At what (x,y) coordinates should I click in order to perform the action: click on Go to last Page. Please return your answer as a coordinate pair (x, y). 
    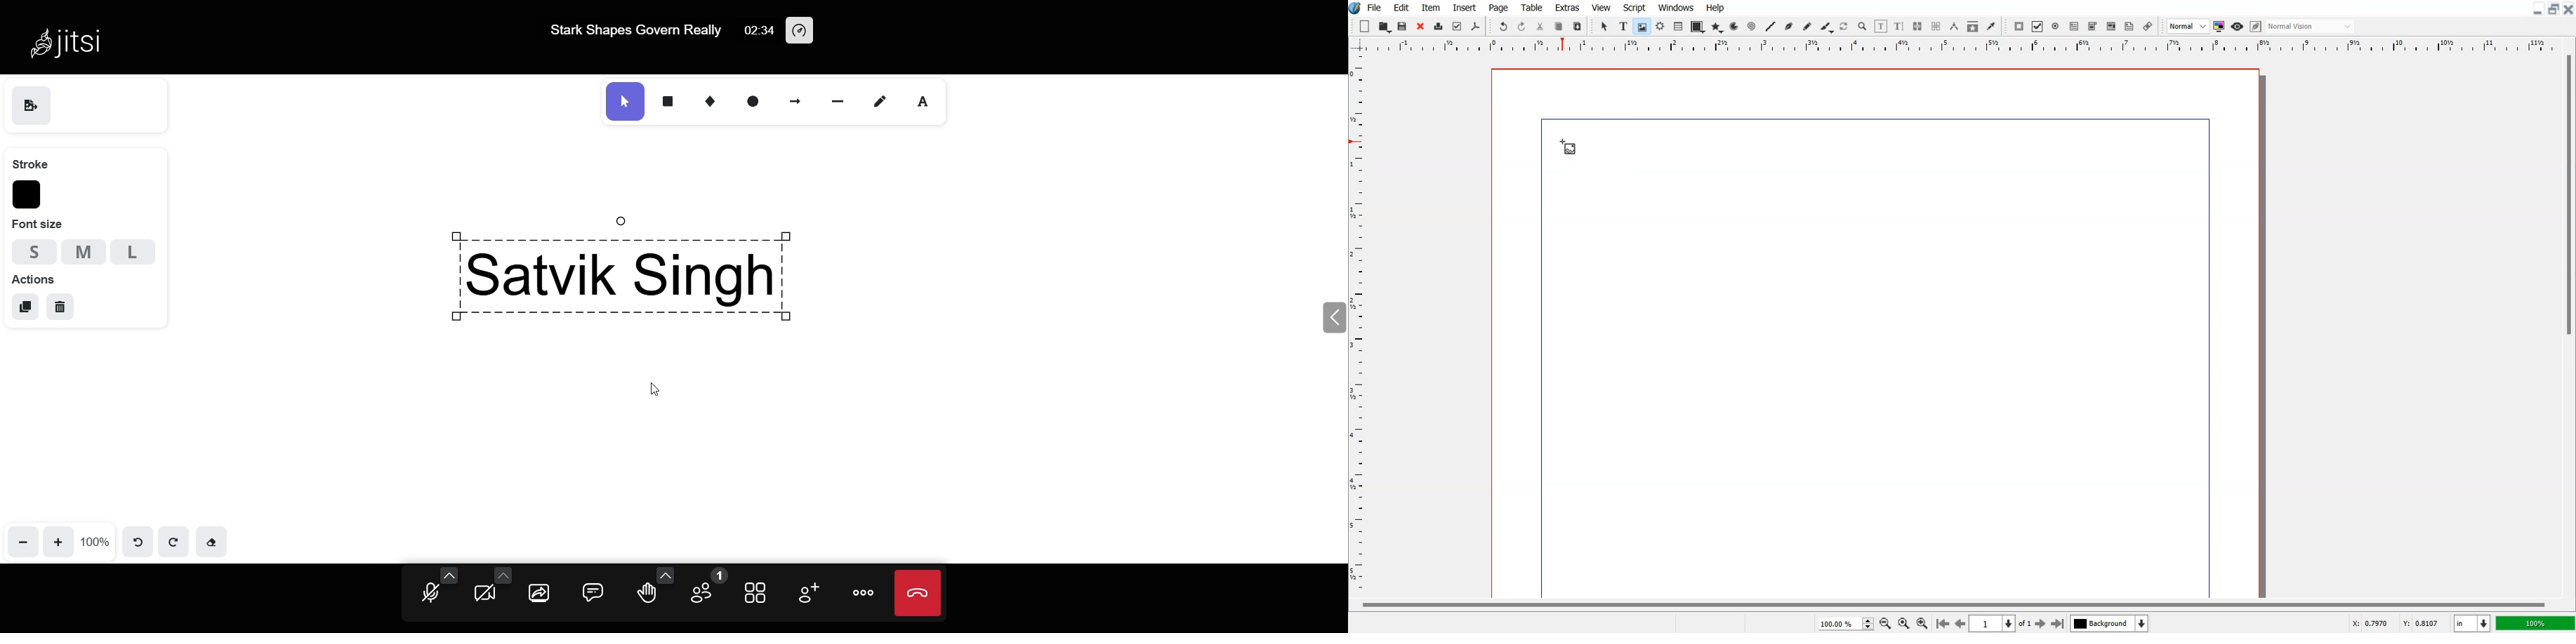
    Looking at the image, I should click on (2058, 623).